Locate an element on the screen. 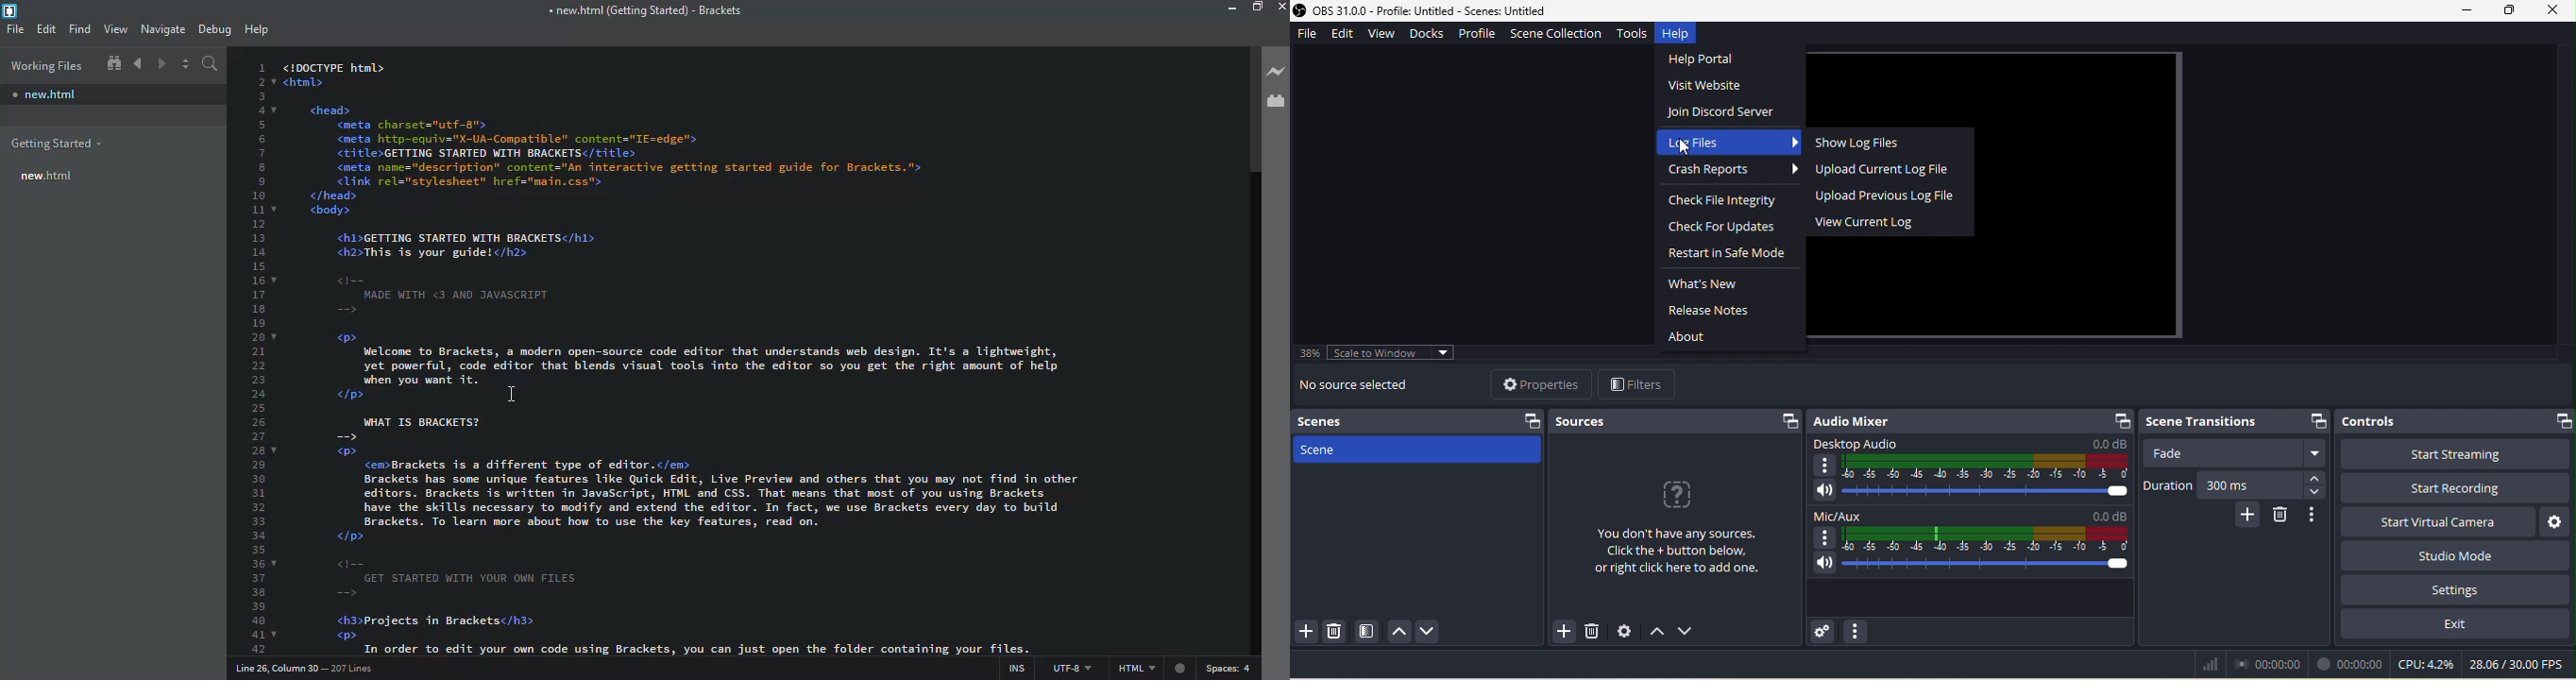  start recording is located at coordinates (2455, 489).